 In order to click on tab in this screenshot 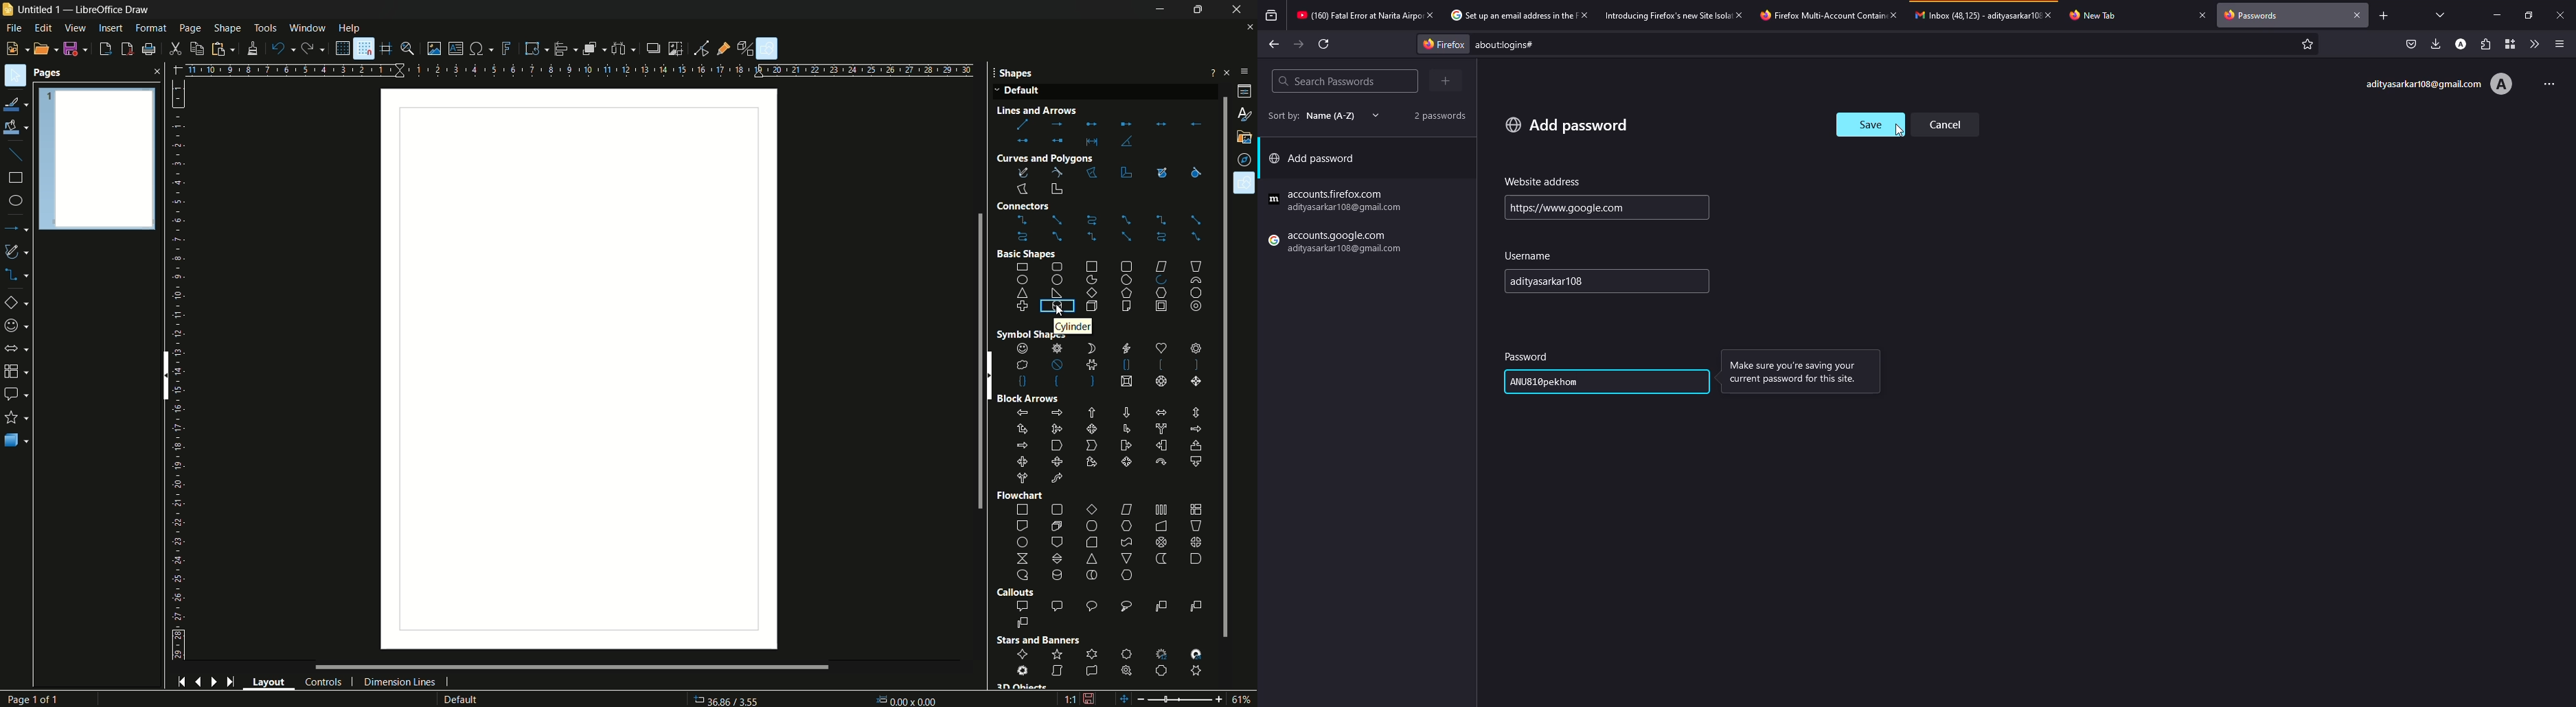, I will do `click(2100, 14)`.